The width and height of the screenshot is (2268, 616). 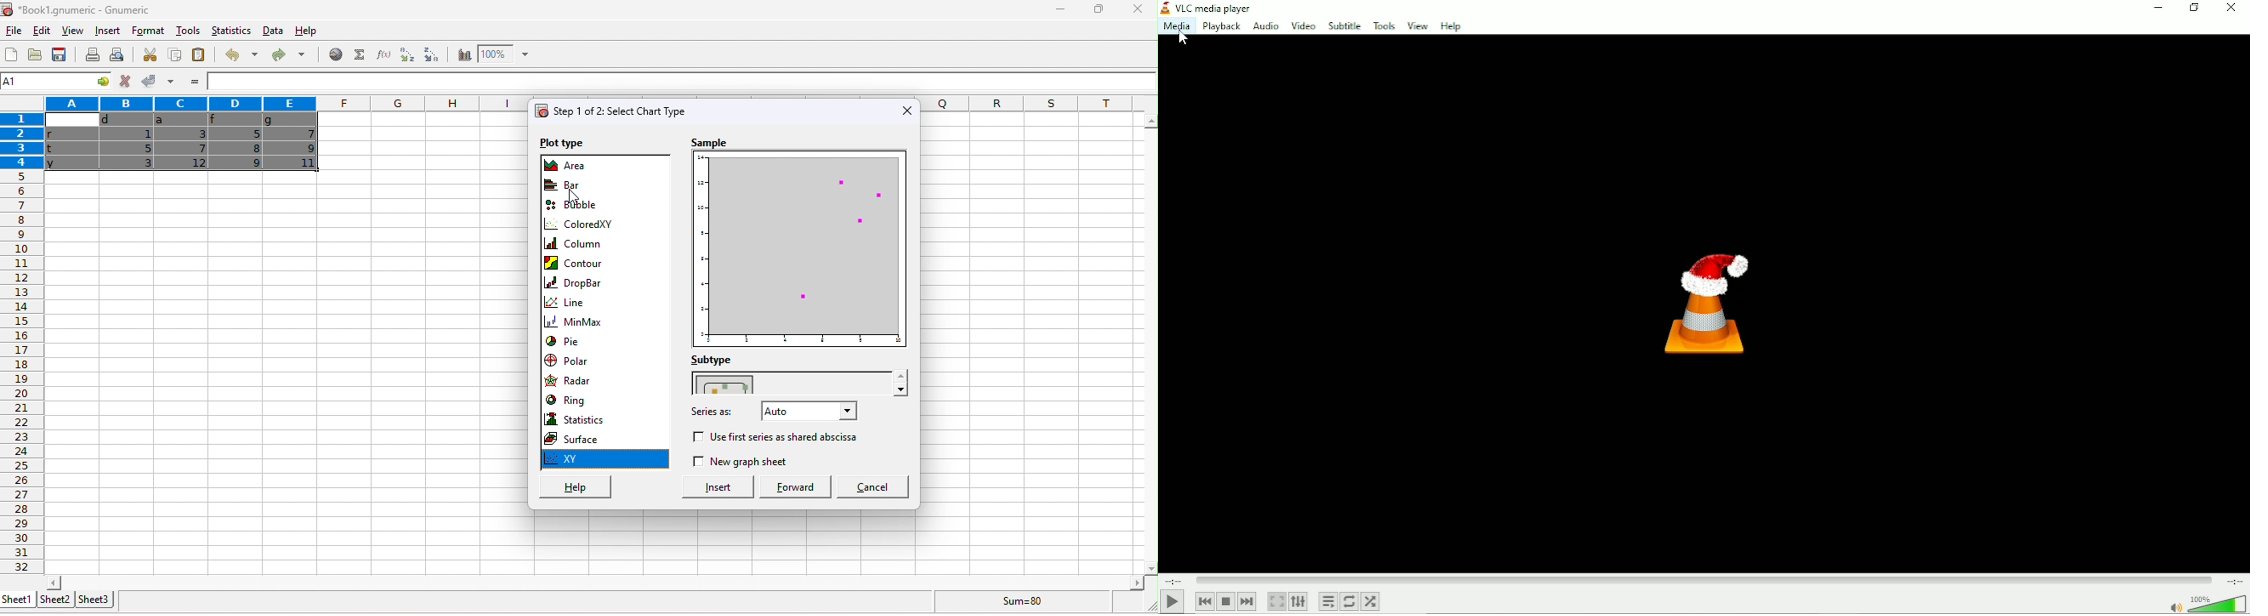 I want to click on Video, so click(x=1303, y=25).